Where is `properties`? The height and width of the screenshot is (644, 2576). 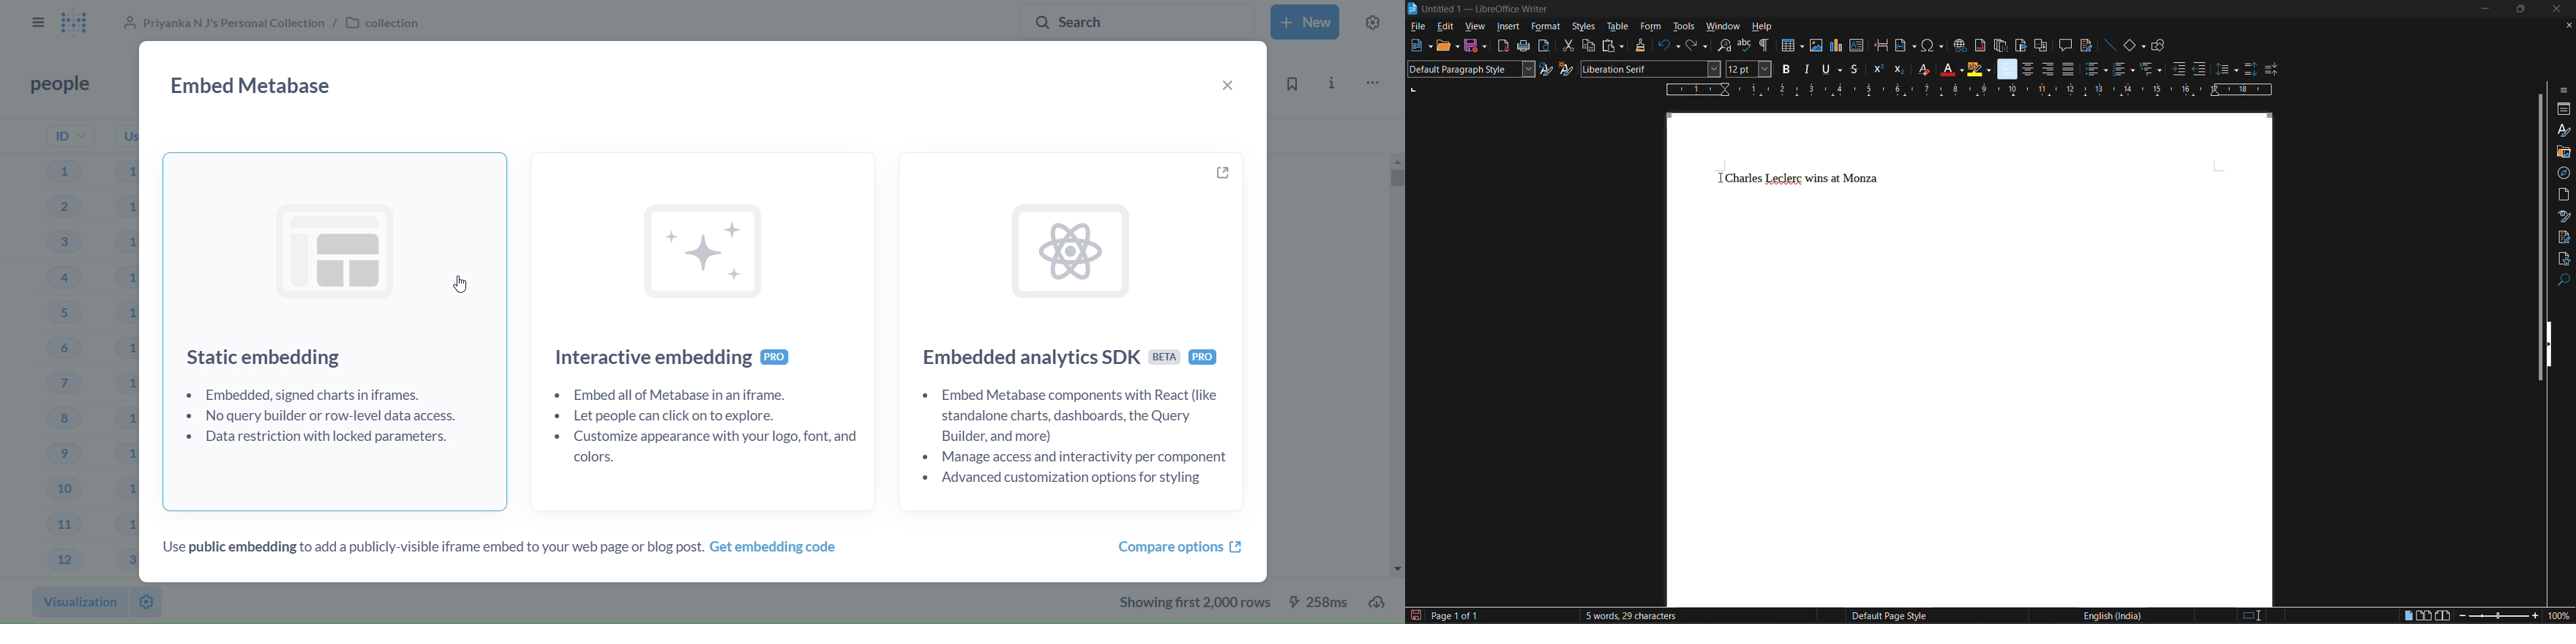 properties is located at coordinates (2564, 109).